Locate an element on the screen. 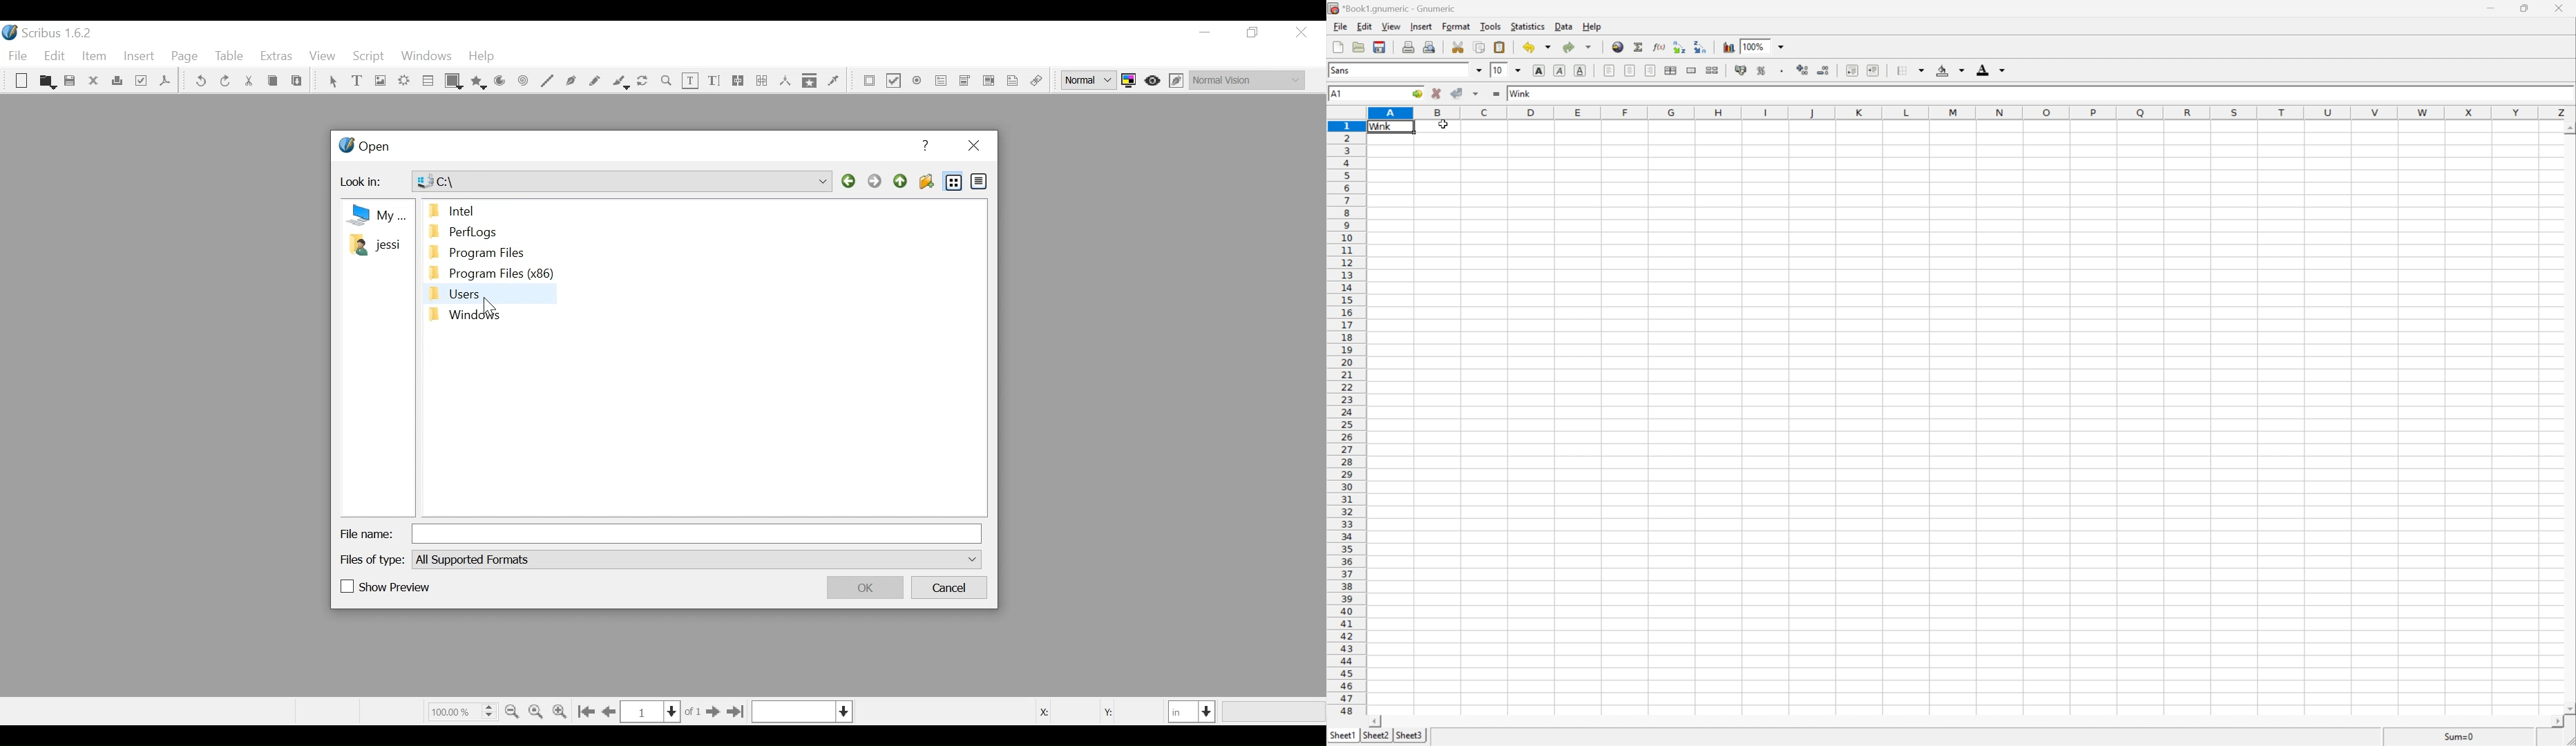 The height and width of the screenshot is (756, 2576). undo is located at coordinates (1536, 48).